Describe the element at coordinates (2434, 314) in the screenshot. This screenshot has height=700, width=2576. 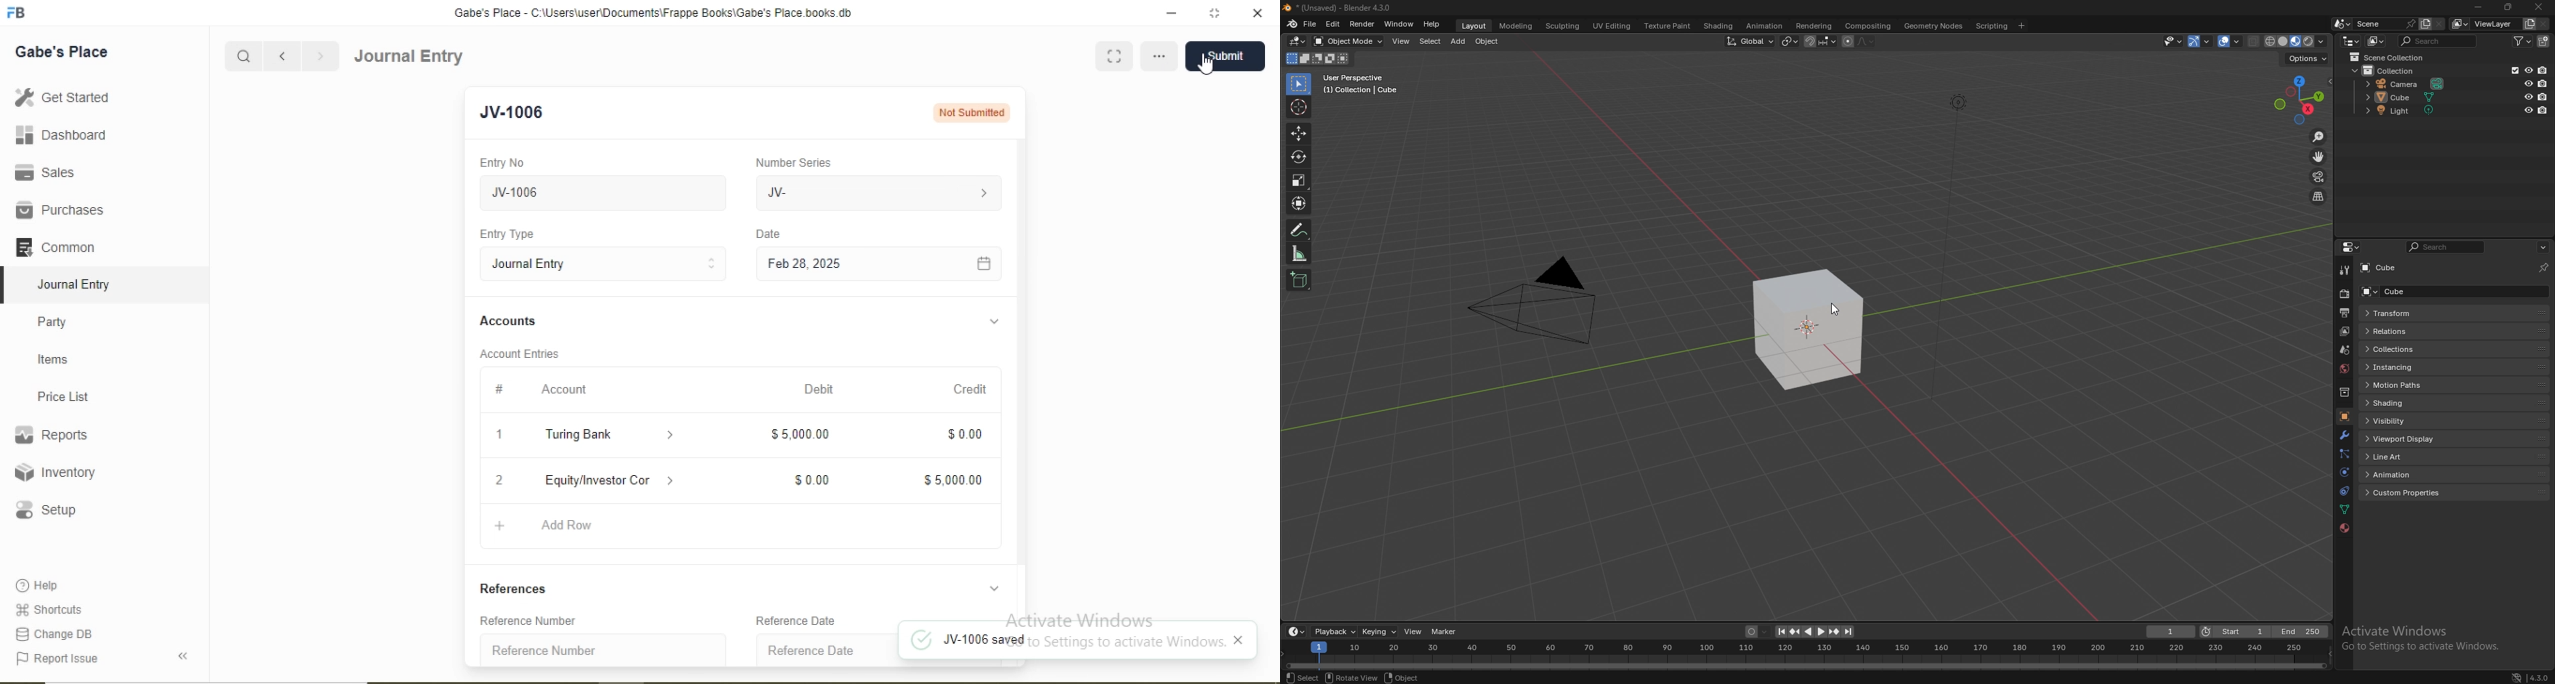
I see `transform` at that location.